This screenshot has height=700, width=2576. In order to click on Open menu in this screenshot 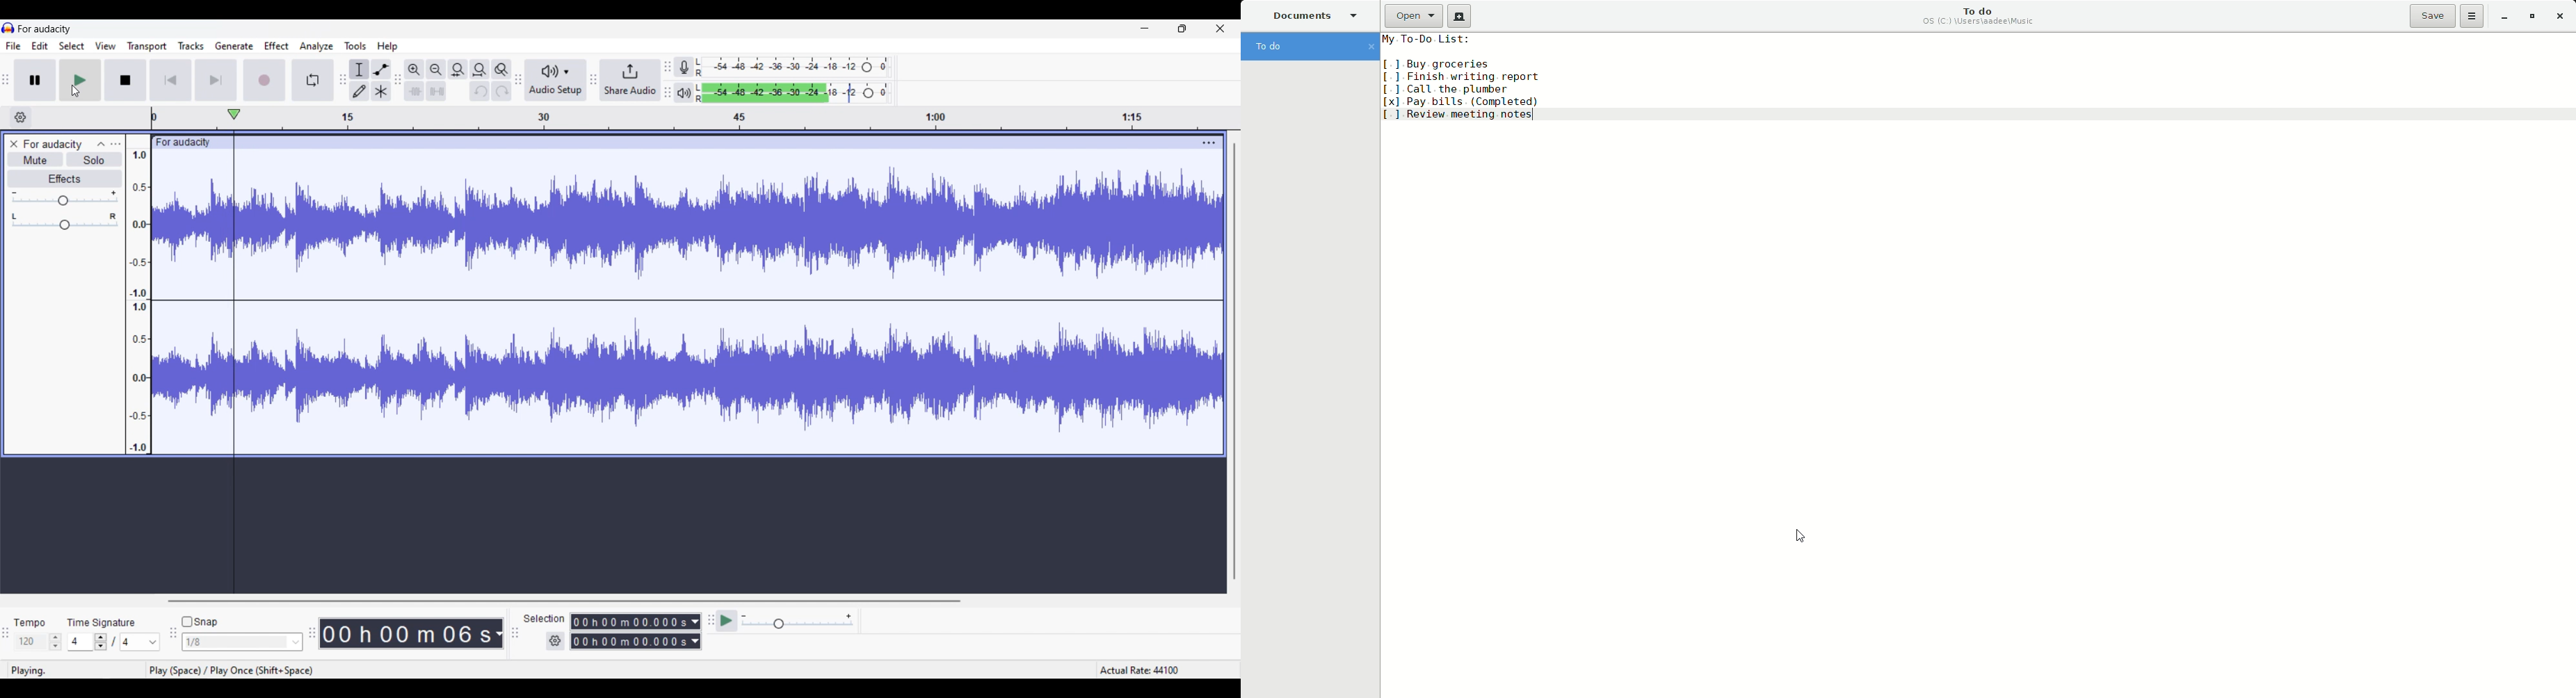, I will do `click(116, 145)`.